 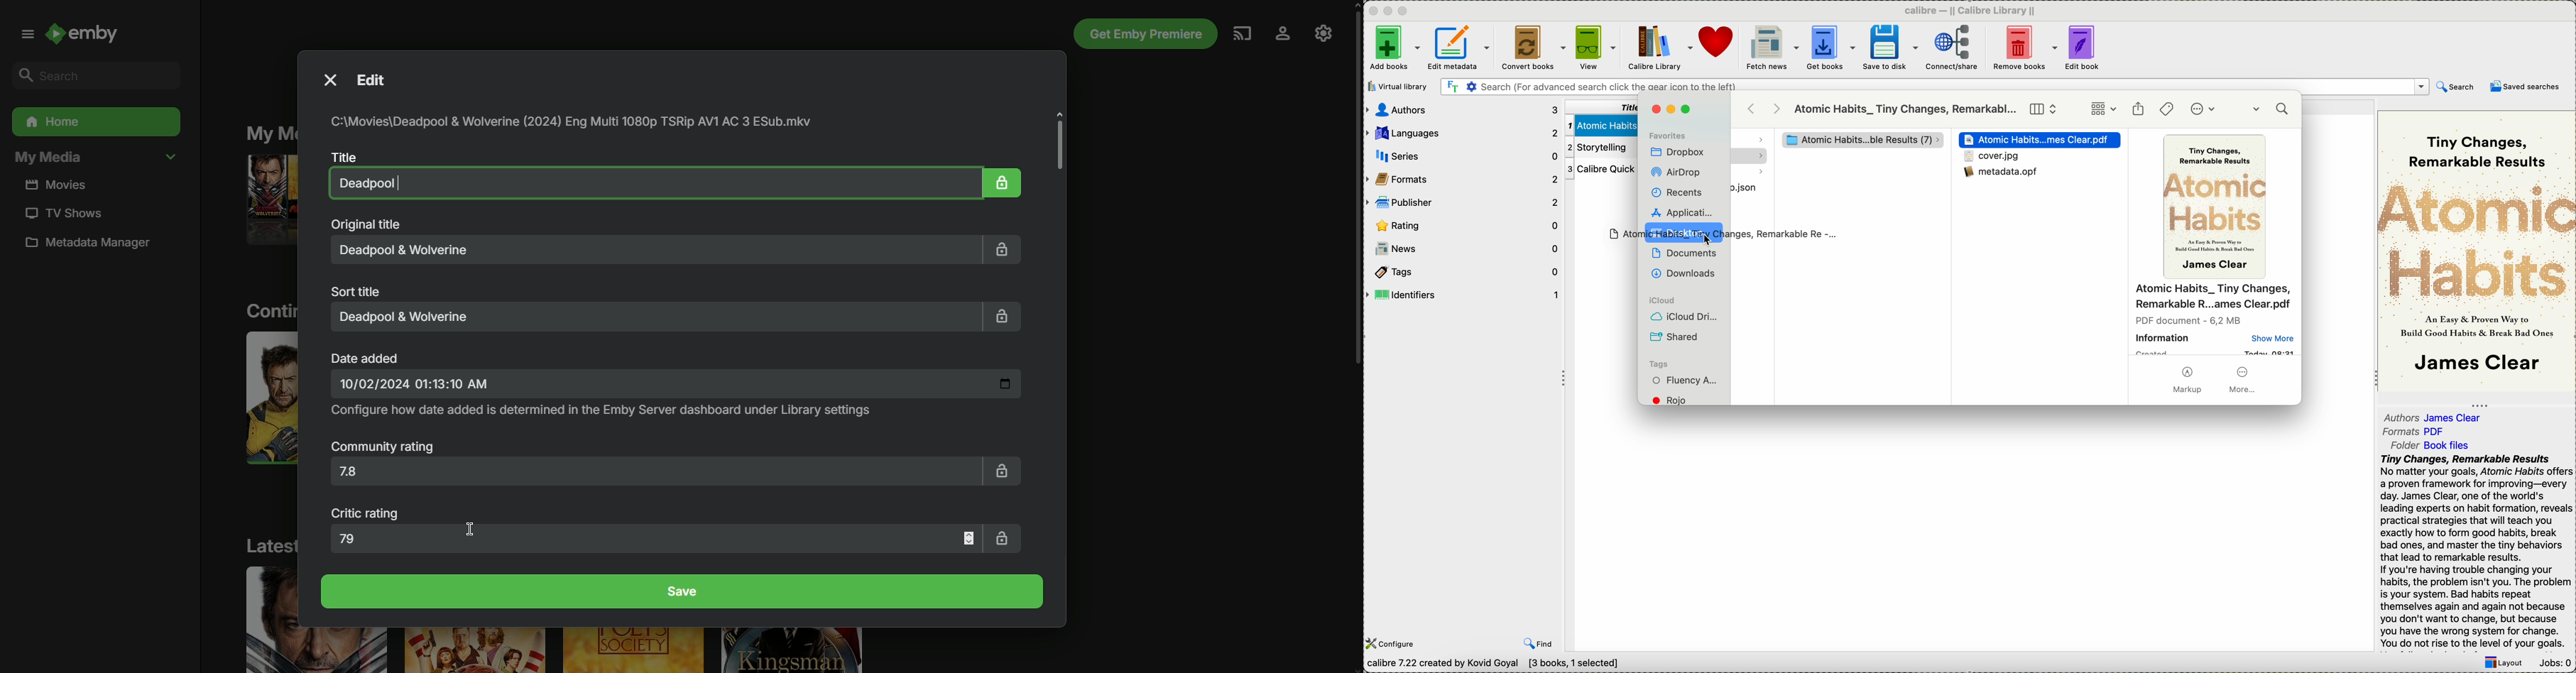 What do you see at coordinates (1463, 248) in the screenshot?
I see `news` at bounding box center [1463, 248].